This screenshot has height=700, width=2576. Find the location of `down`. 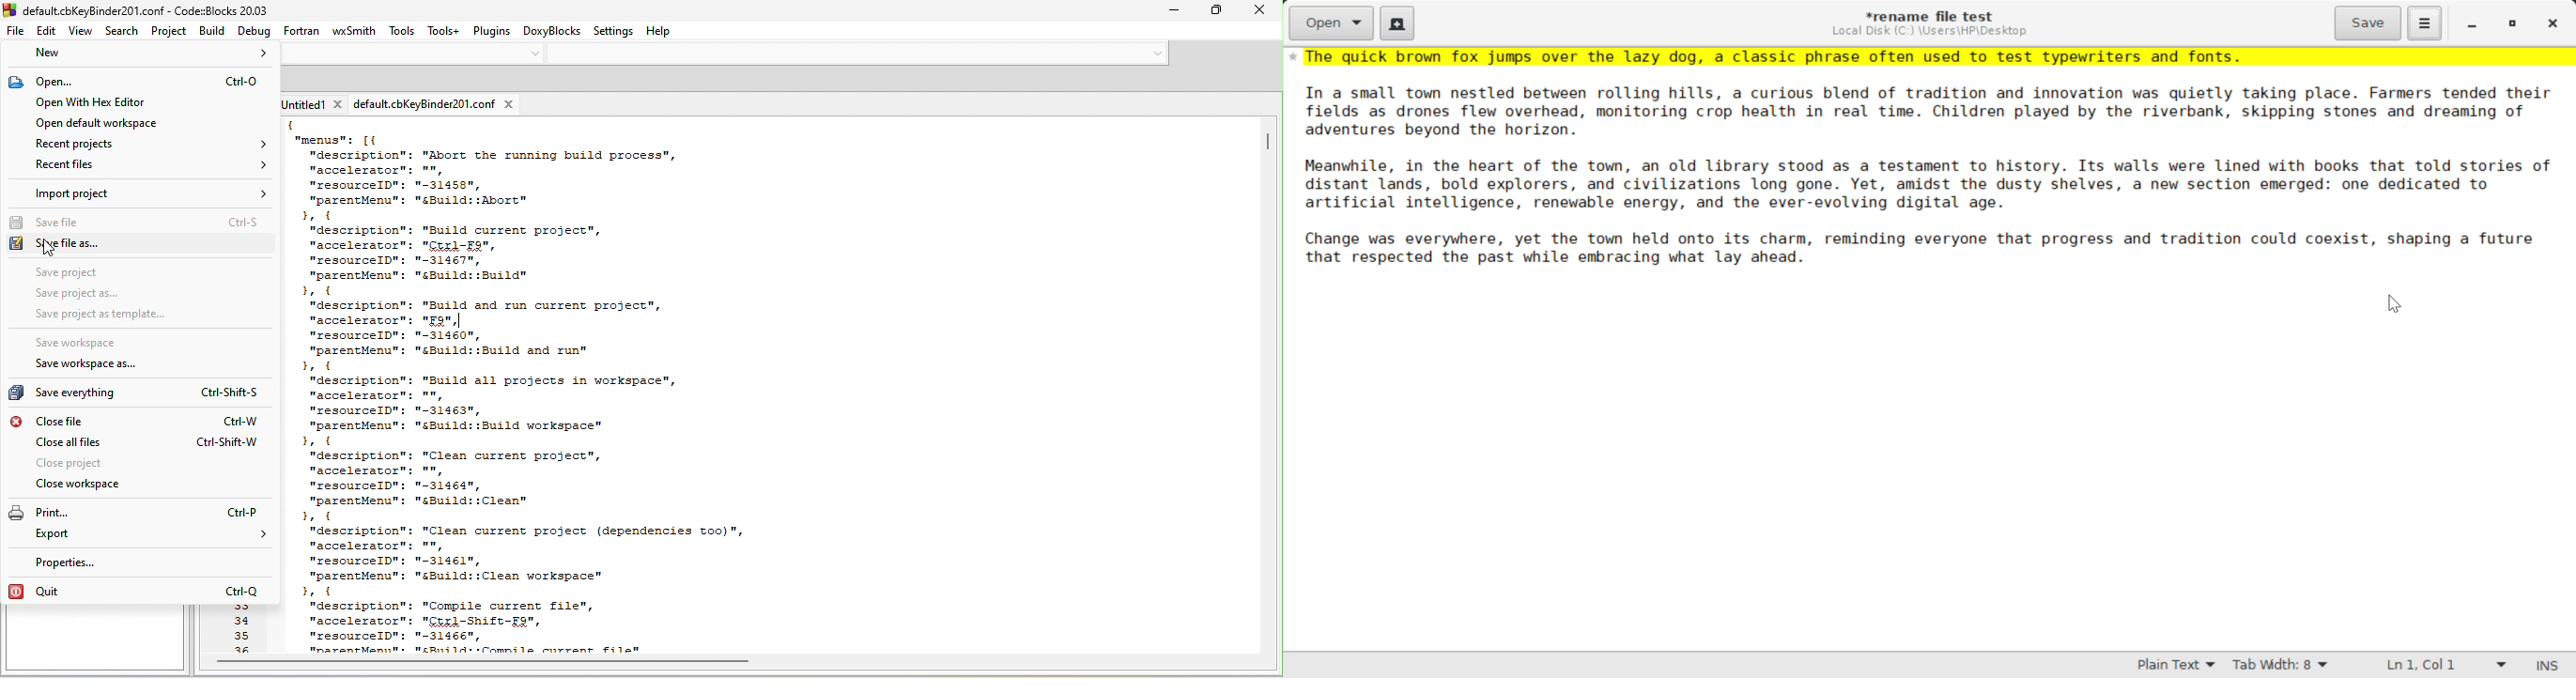

down is located at coordinates (1159, 54).